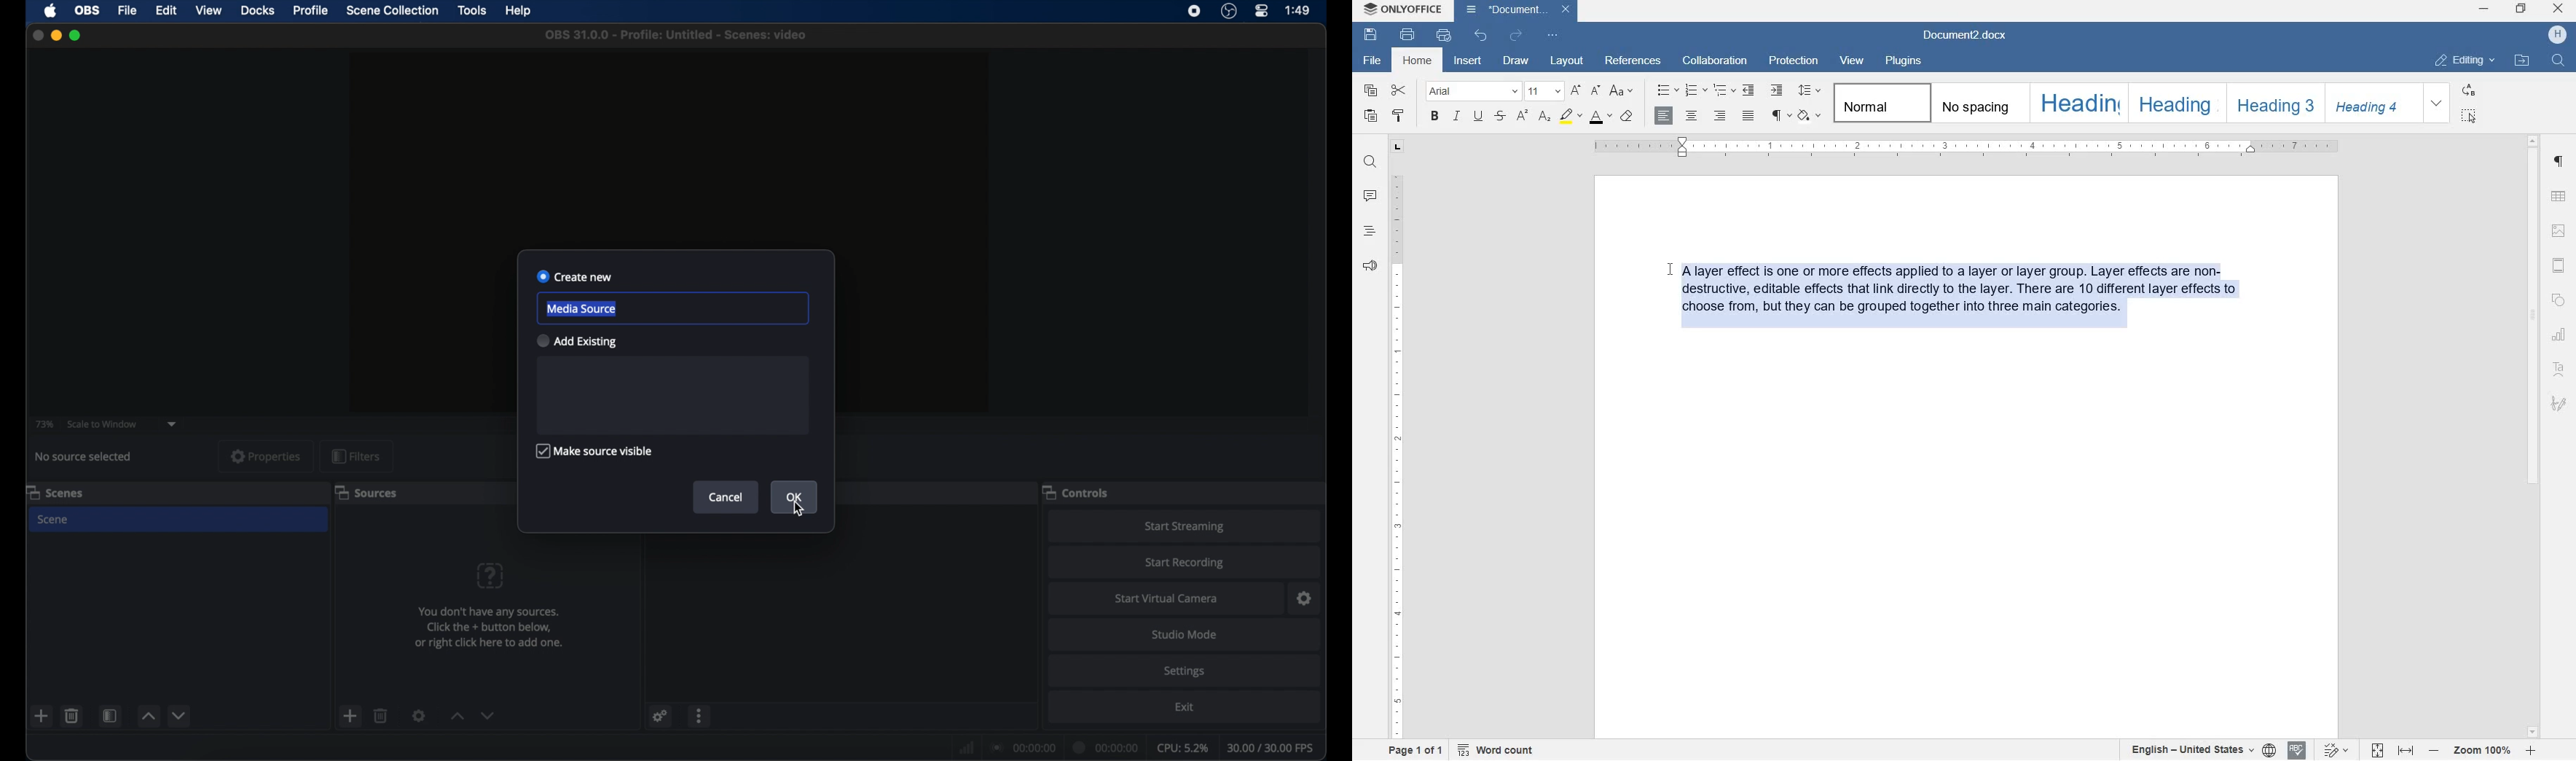  Describe the element at coordinates (576, 340) in the screenshot. I see `add existing` at that location.